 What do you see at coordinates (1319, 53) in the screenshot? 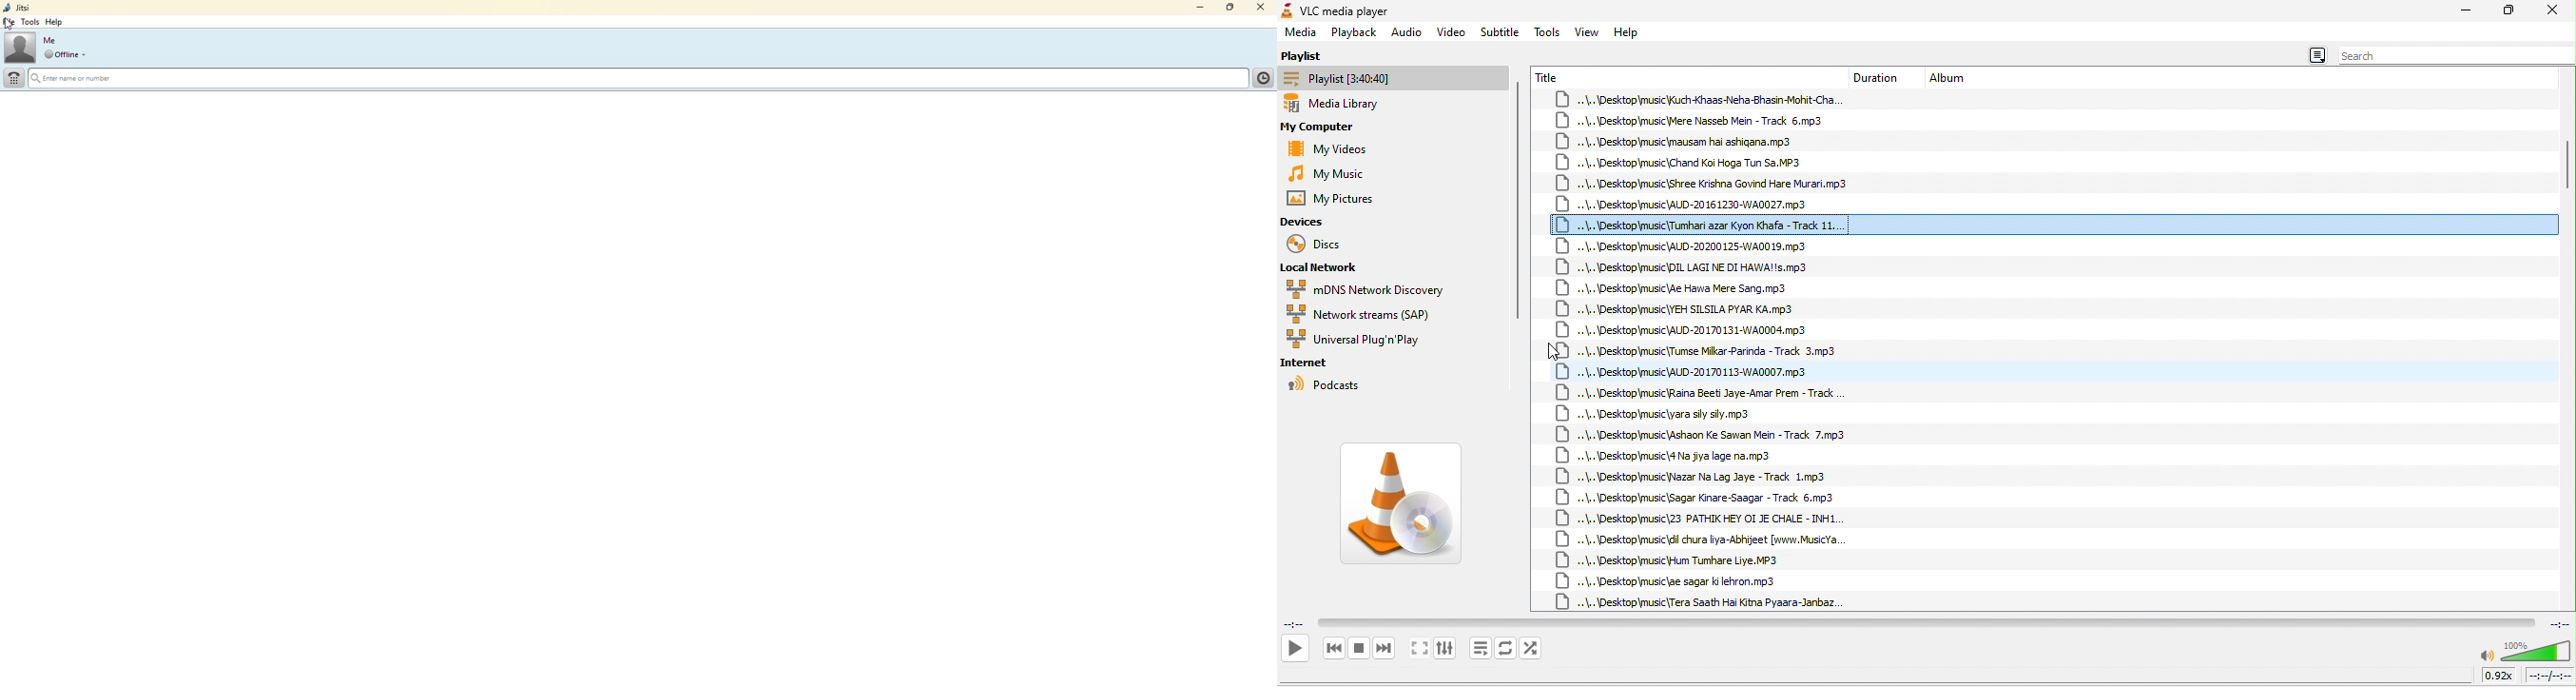
I see `playlist` at bounding box center [1319, 53].